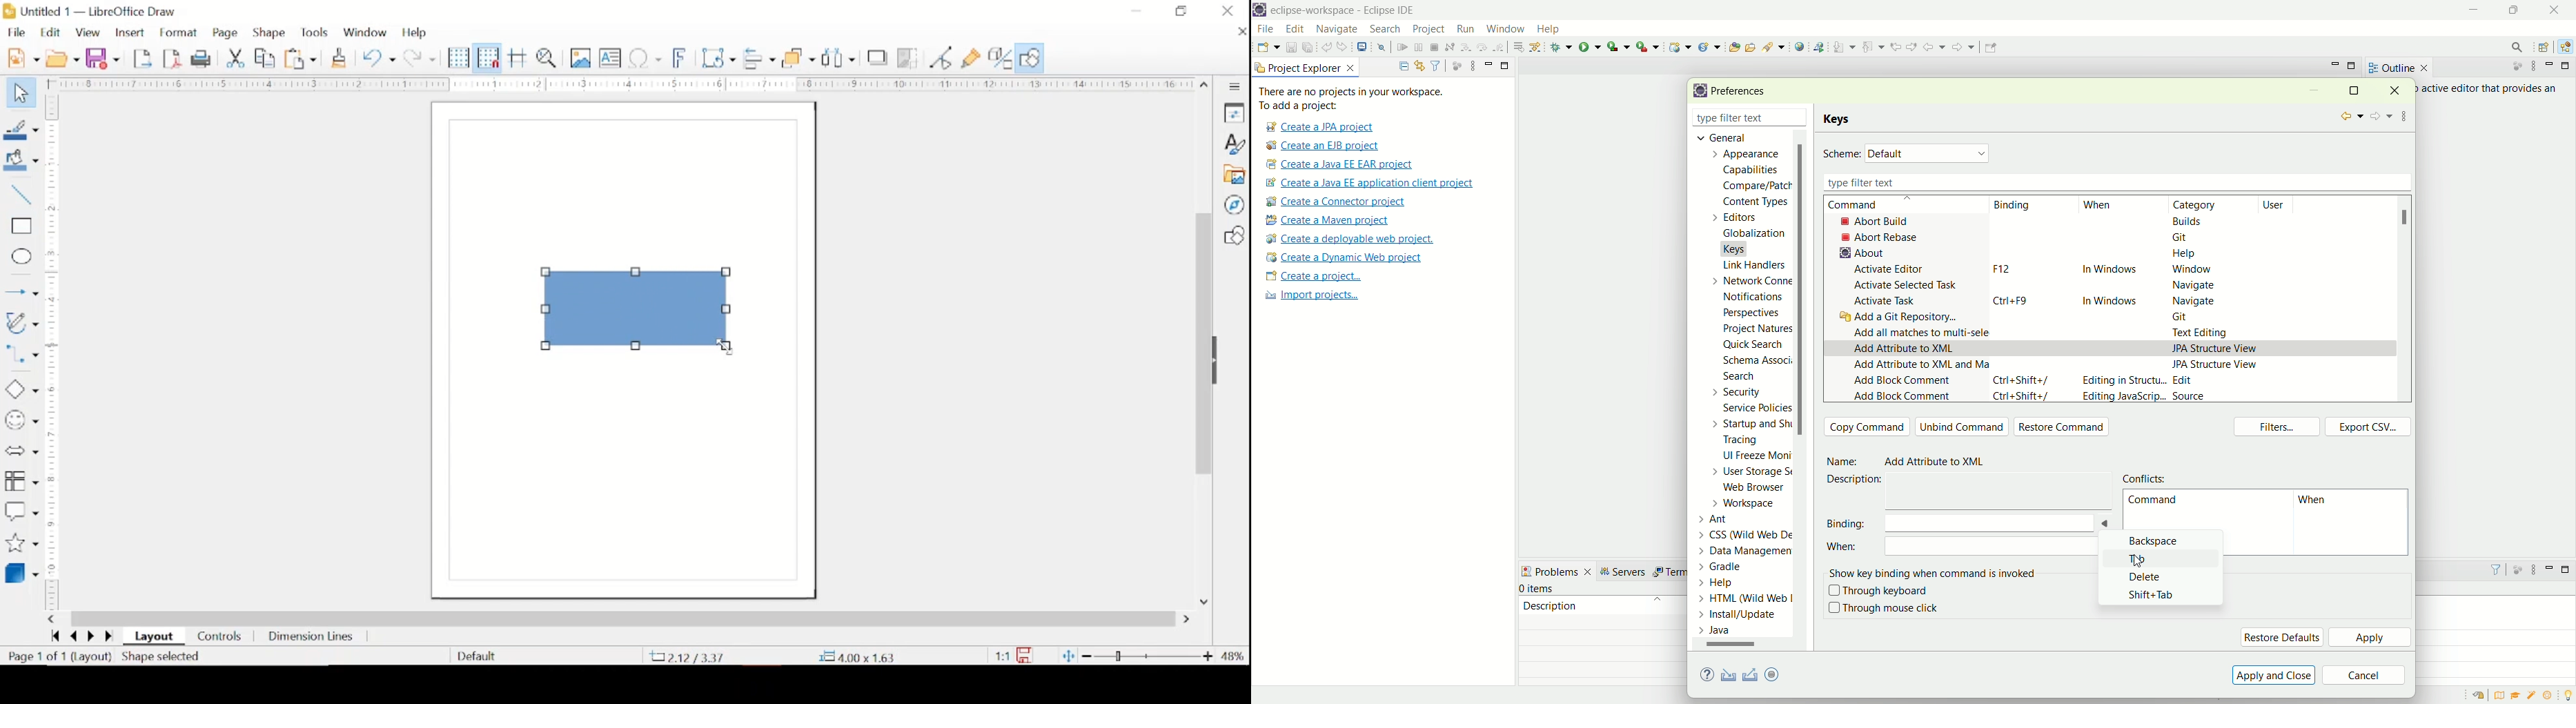  What do you see at coordinates (237, 57) in the screenshot?
I see `cut` at bounding box center [237, 57].